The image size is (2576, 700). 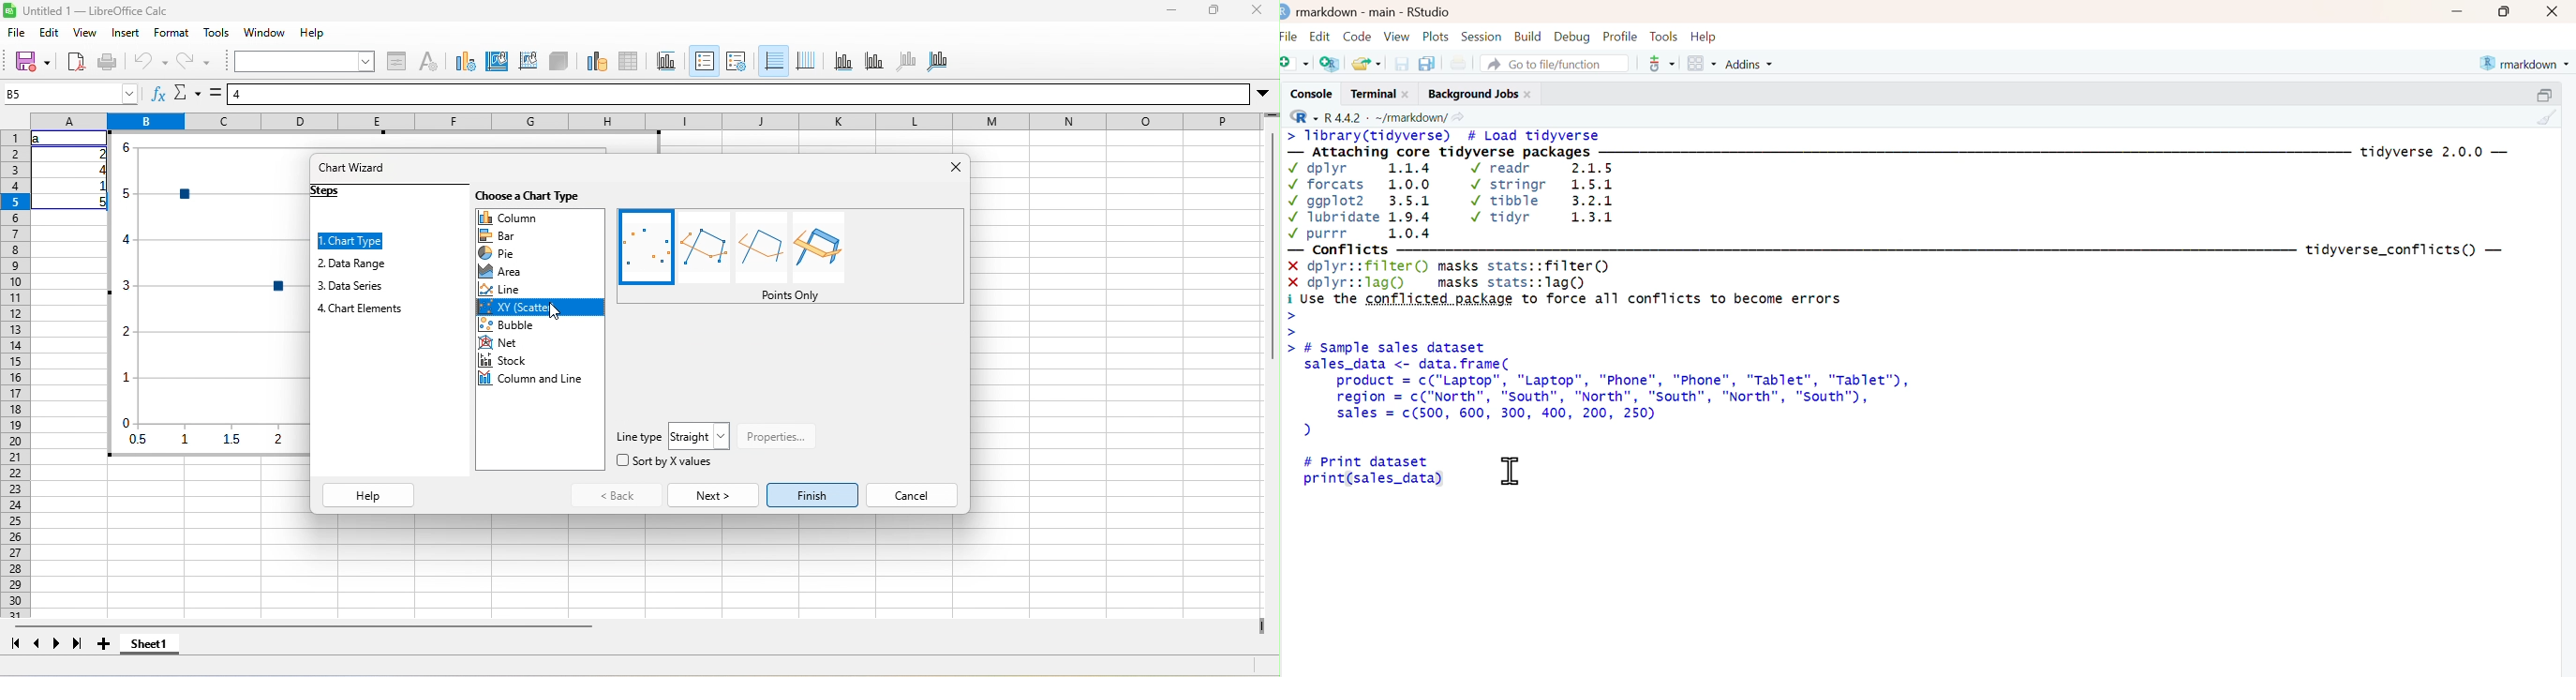 What do you see at coordinates (2527, 62) in the screenshot?
I see `markdown` at bounding box center [2527, 62].